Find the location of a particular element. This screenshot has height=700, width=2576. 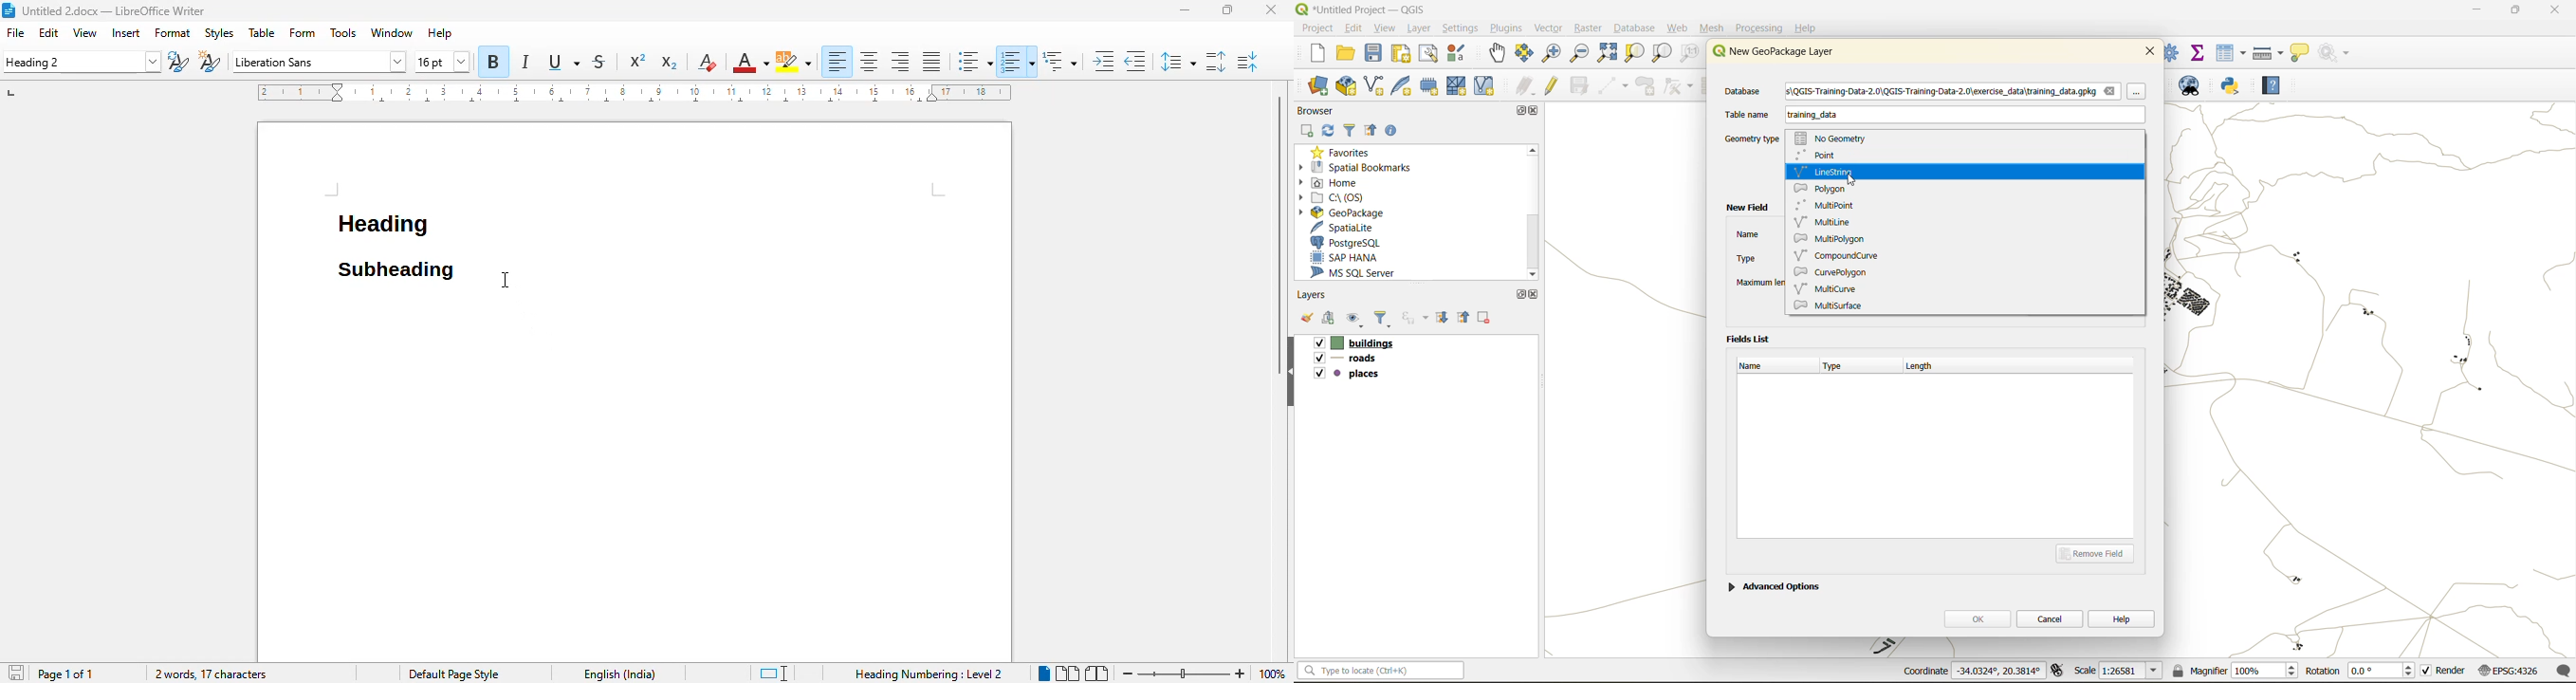

close is located at coordinates (2549, 11).